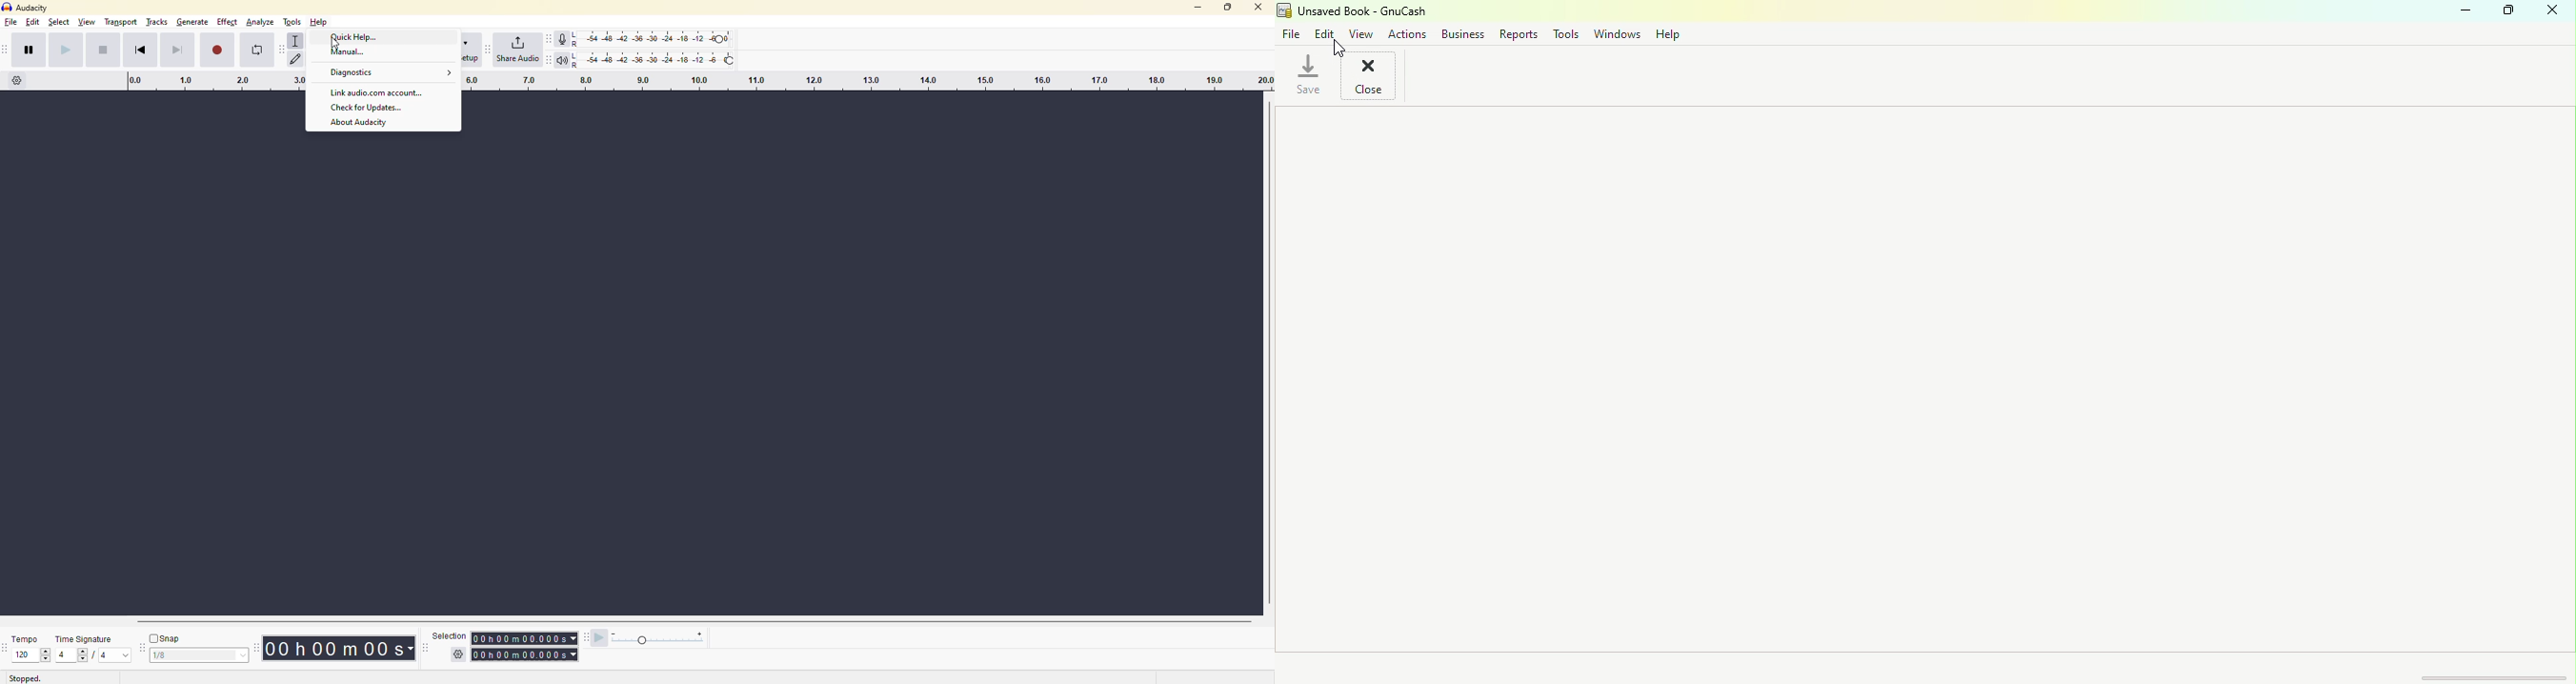  I want to click on effect, so click(228, 24).